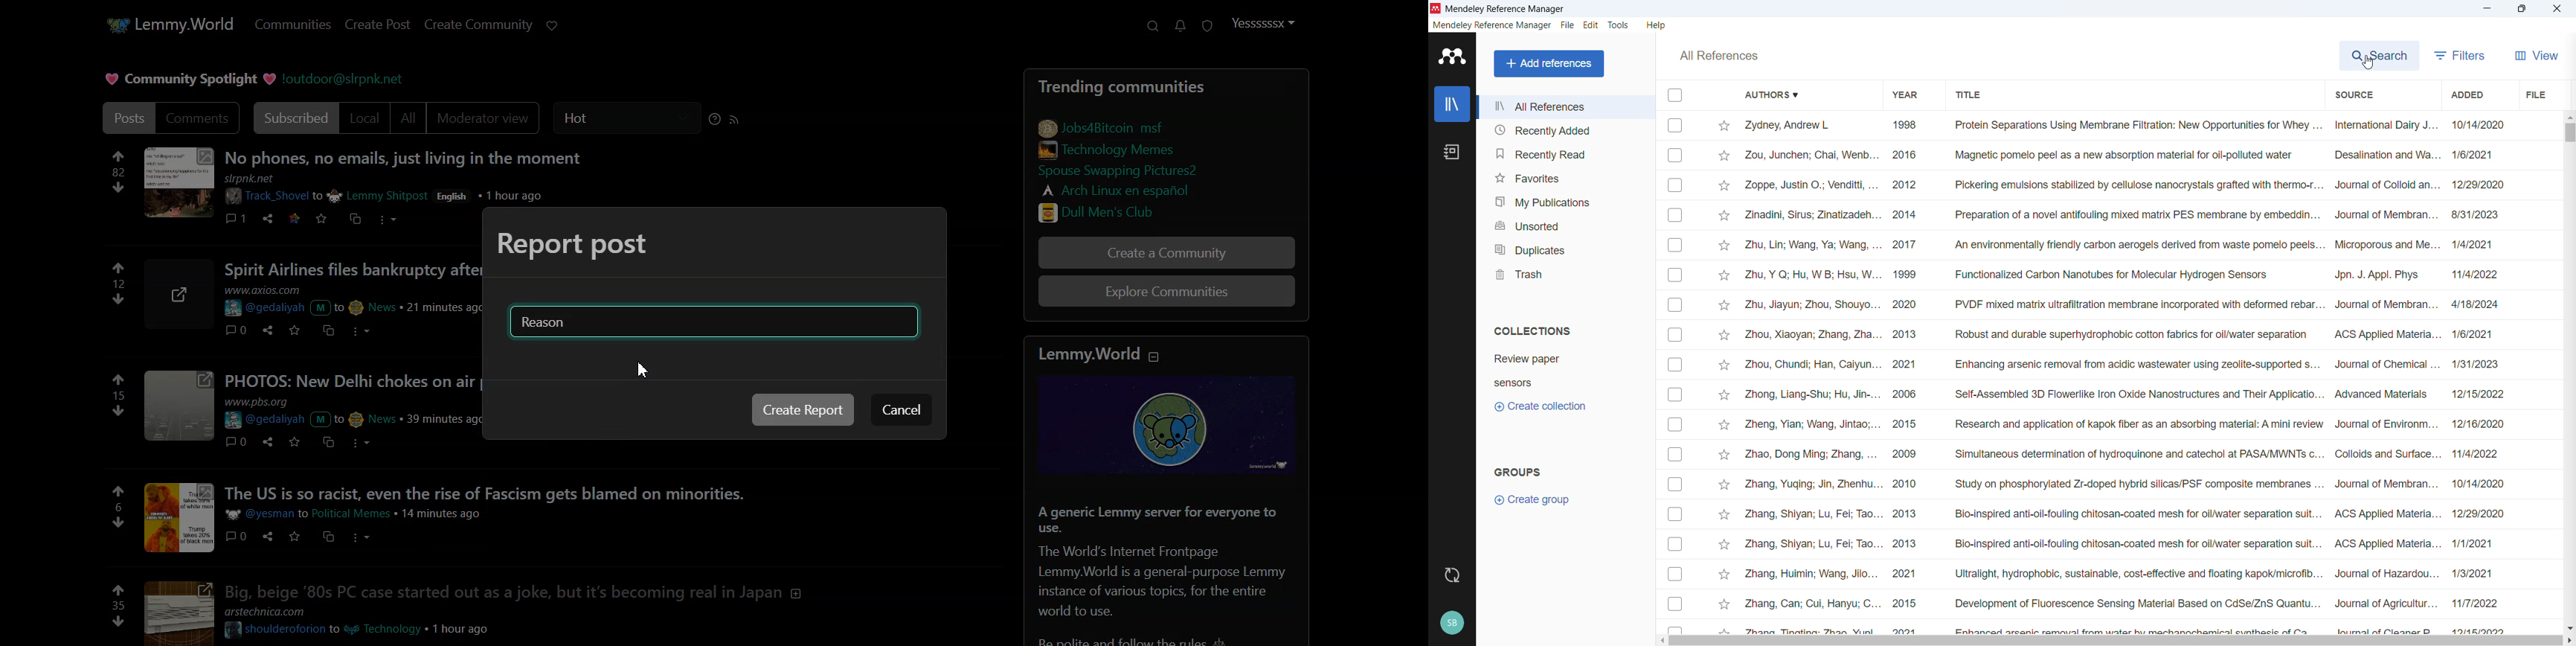  I want to click on save, so click(294, 537).